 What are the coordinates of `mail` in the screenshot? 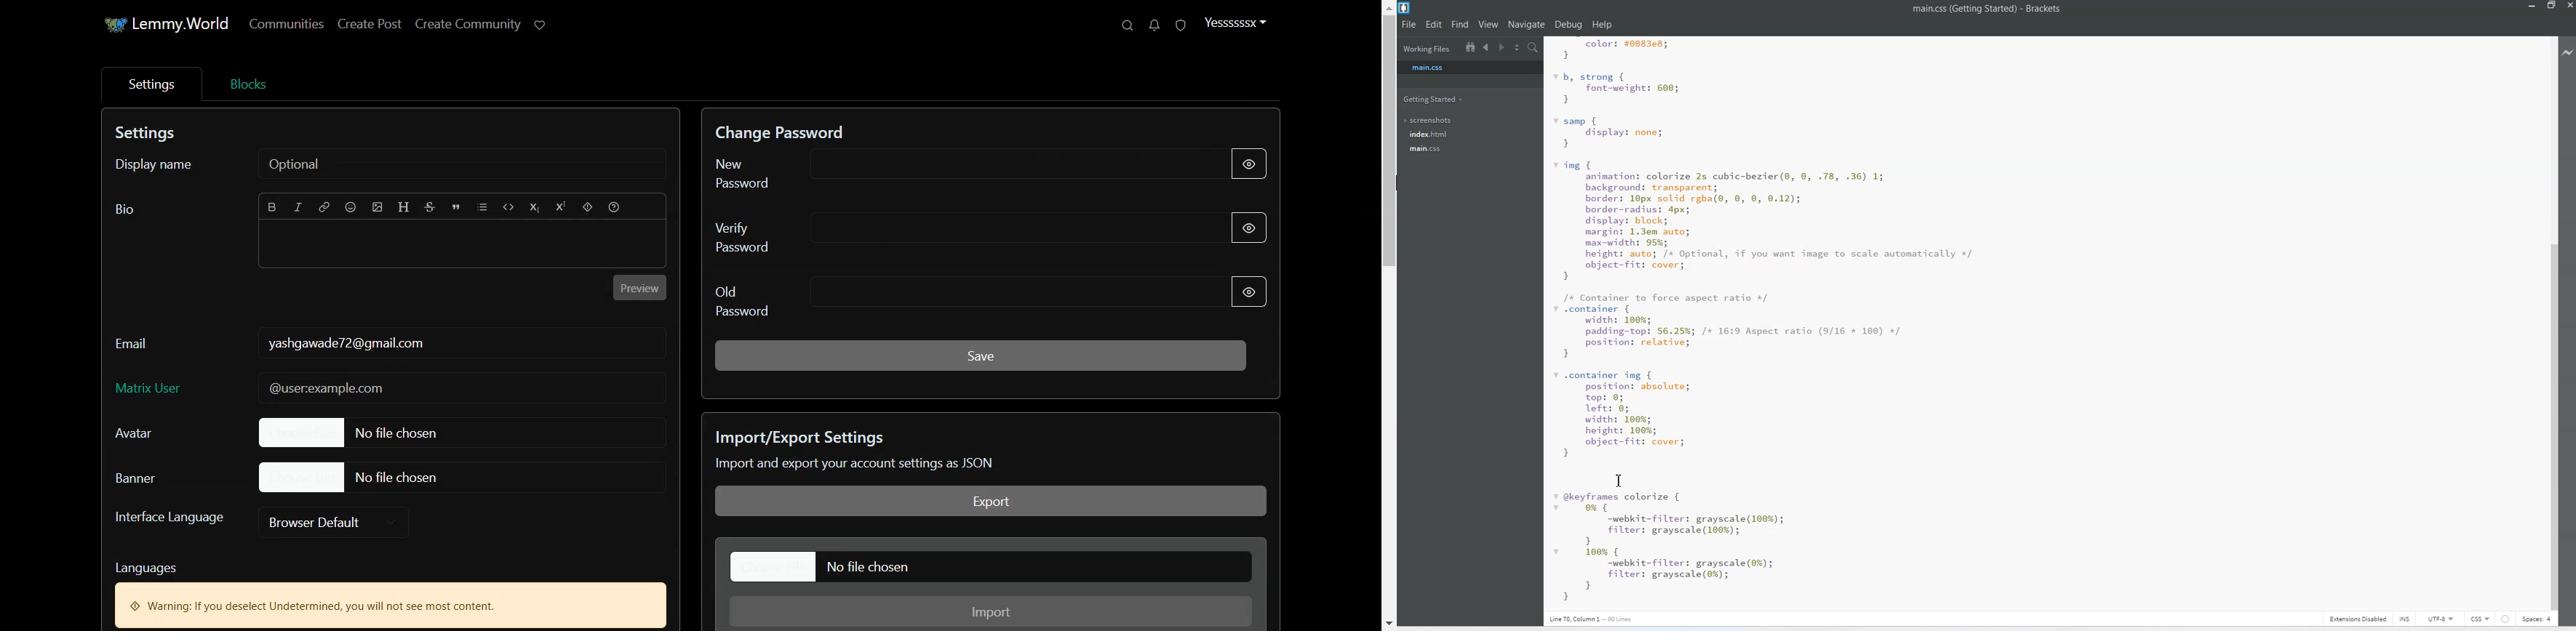 It's located at (364, 385).